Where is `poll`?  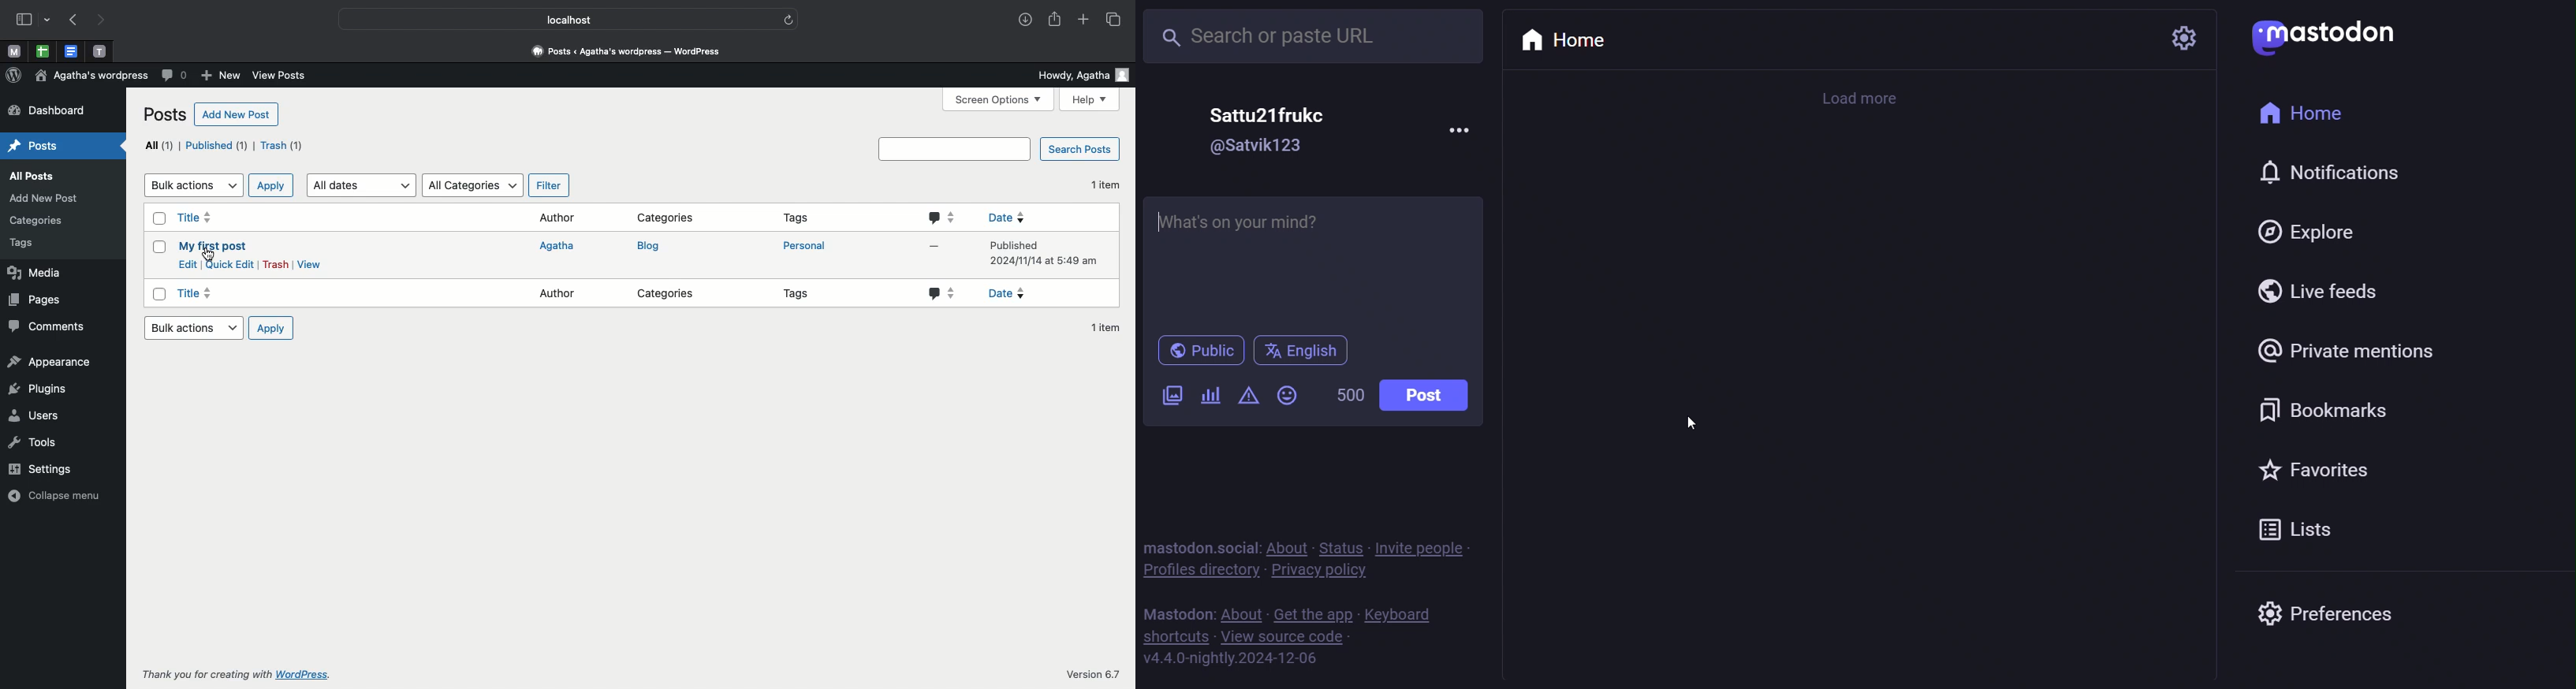 poll is located at coordinates (1206, 399).